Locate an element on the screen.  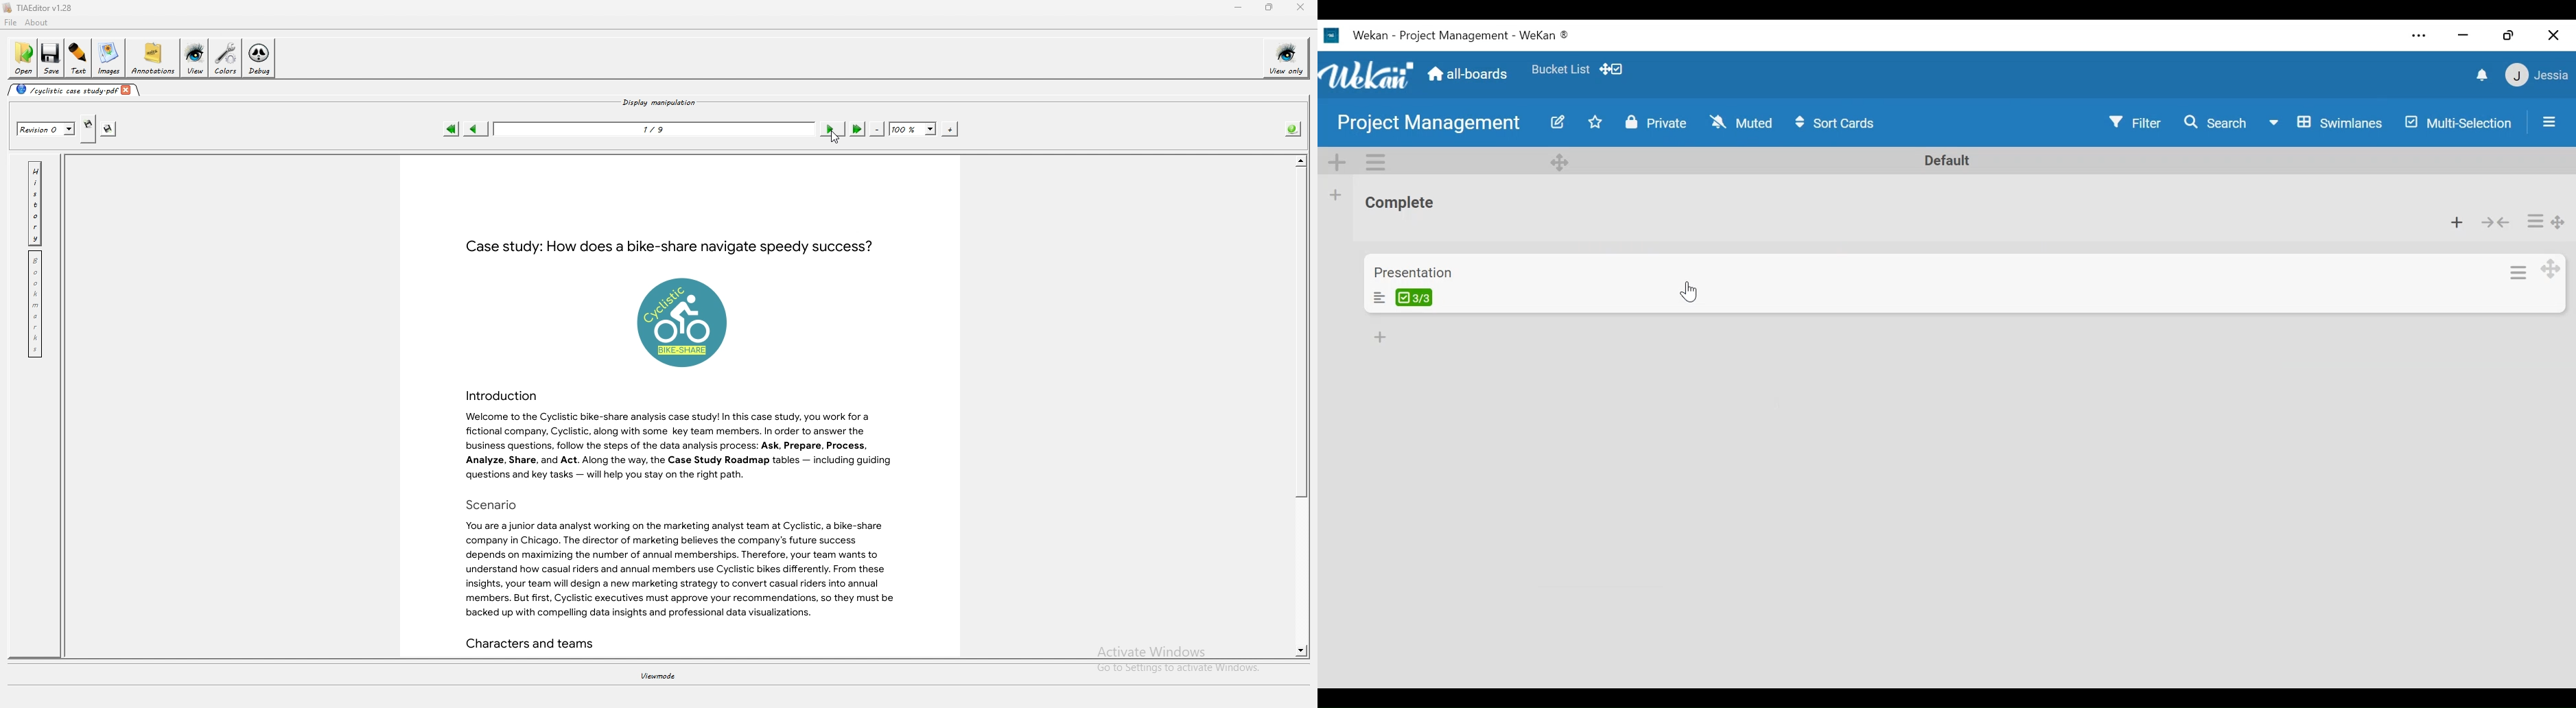
Toggle favorites is located at coordinates (1596, 123).